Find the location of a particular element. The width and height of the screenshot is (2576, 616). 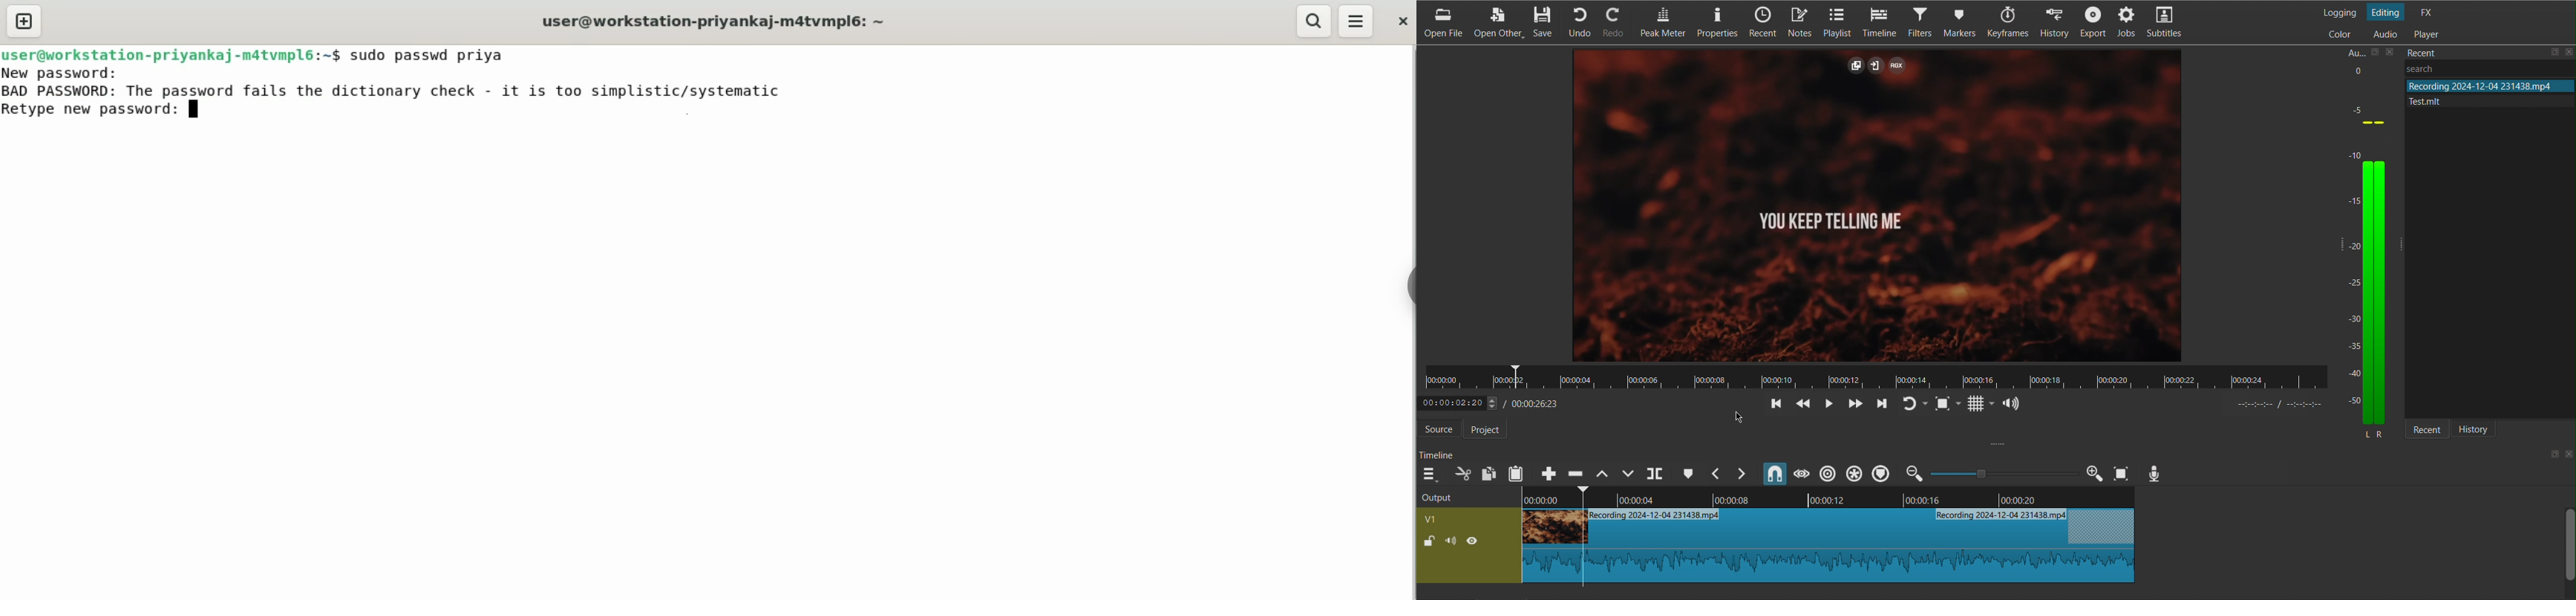

Jobs is located at coordinates (2130, 24).